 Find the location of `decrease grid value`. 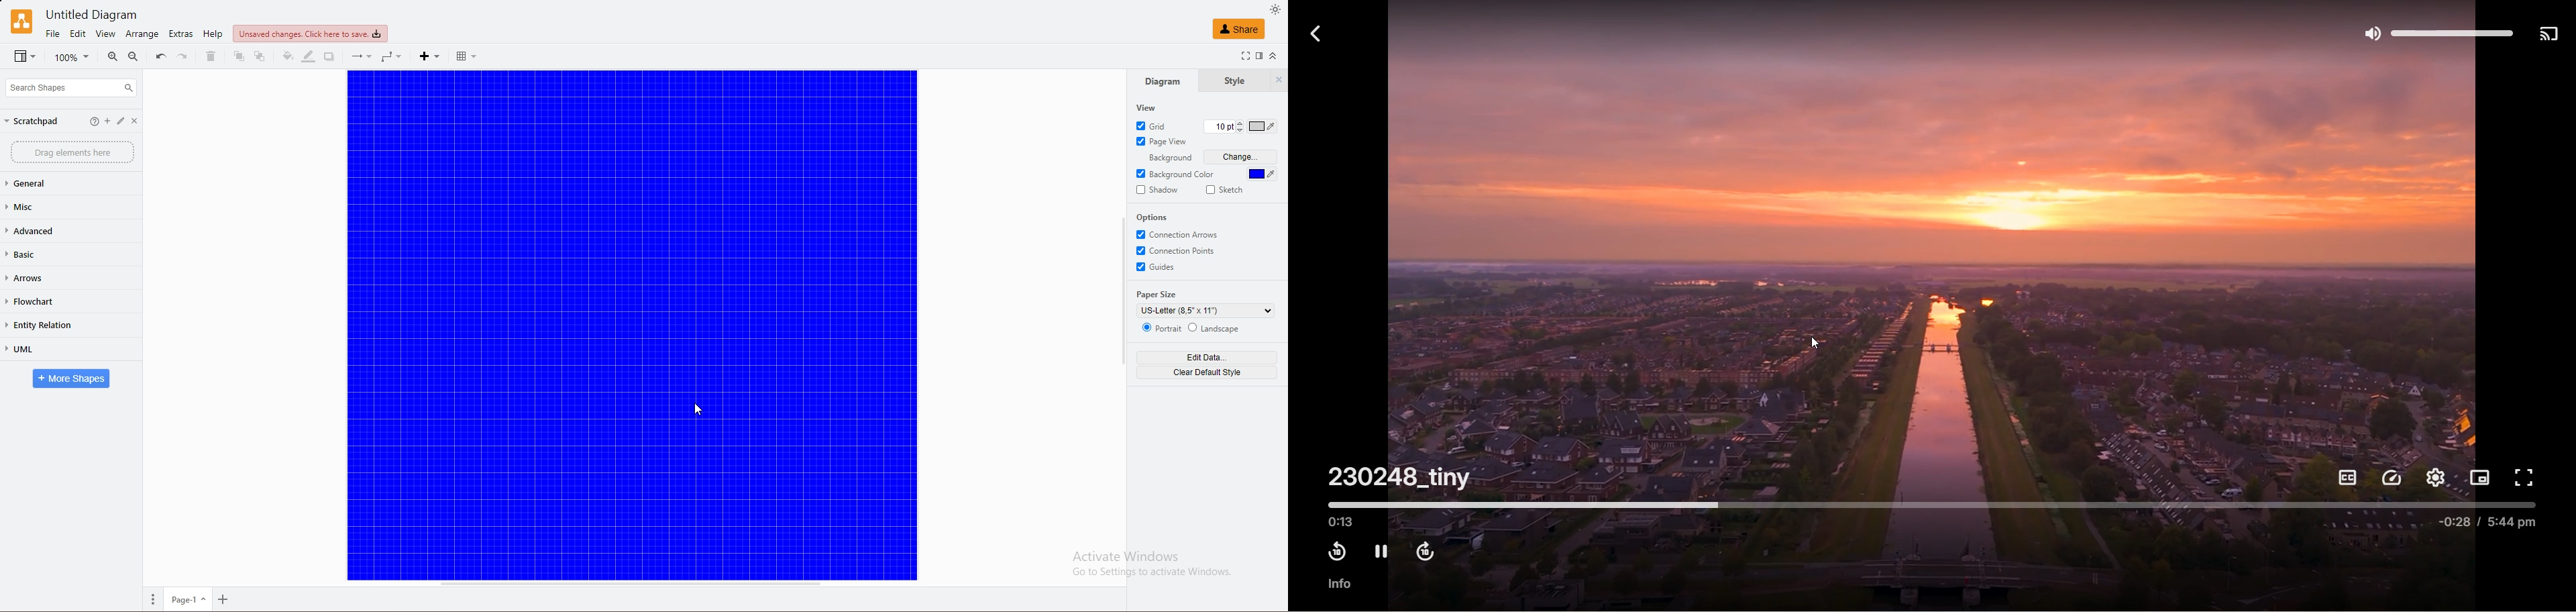

decrease grid value is located at coordinates (1238, 132).